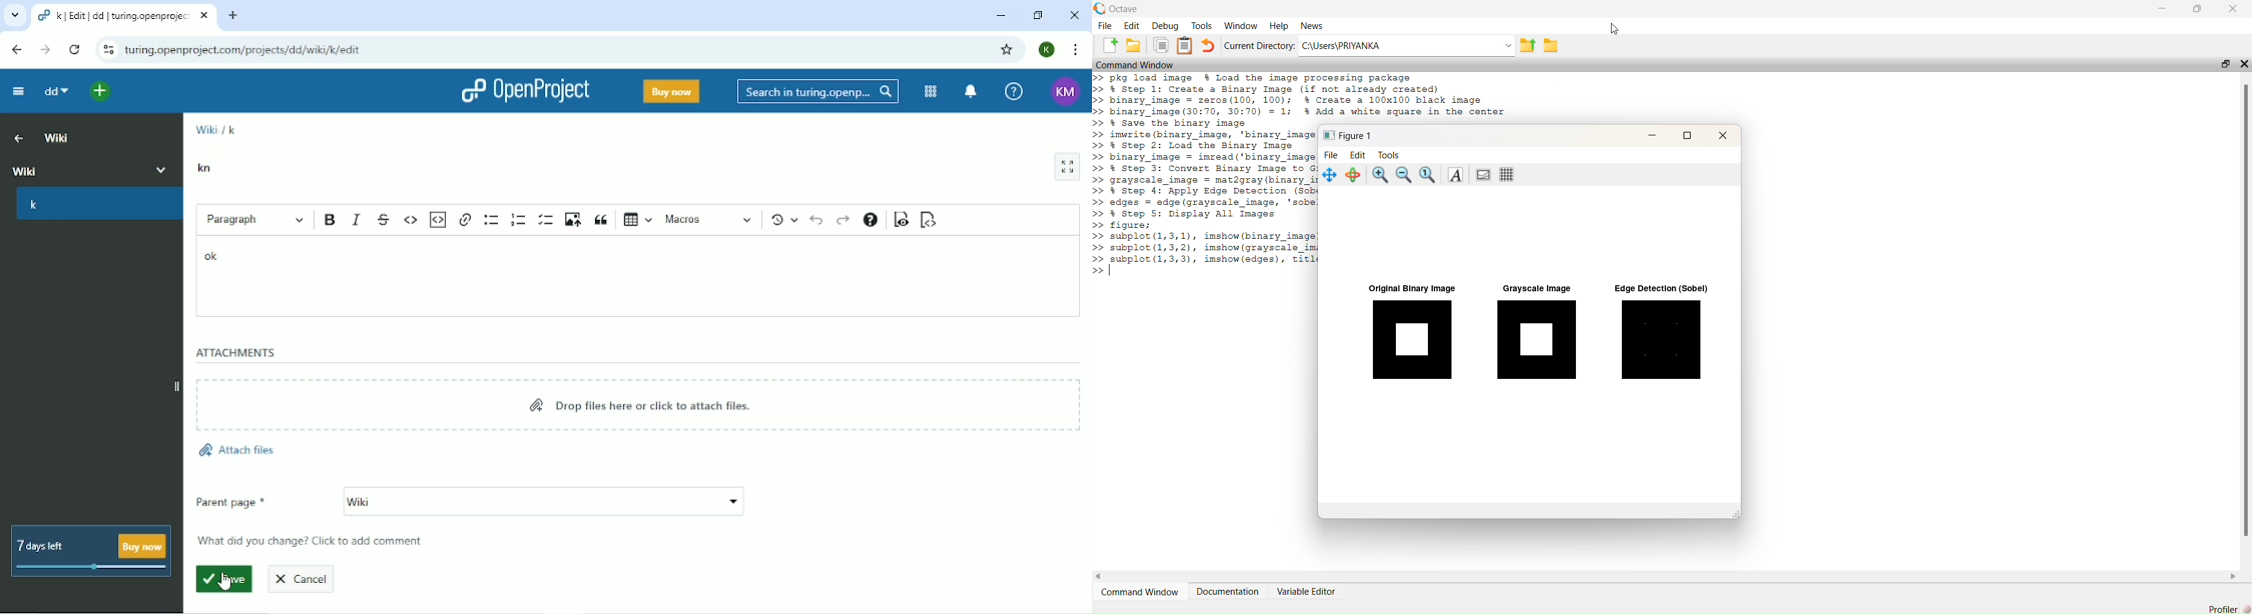 This screenshot has width=2268, height=616. Describe the element at coordinates (543, 502) in the screenshot. I see `Wiki` at that location.